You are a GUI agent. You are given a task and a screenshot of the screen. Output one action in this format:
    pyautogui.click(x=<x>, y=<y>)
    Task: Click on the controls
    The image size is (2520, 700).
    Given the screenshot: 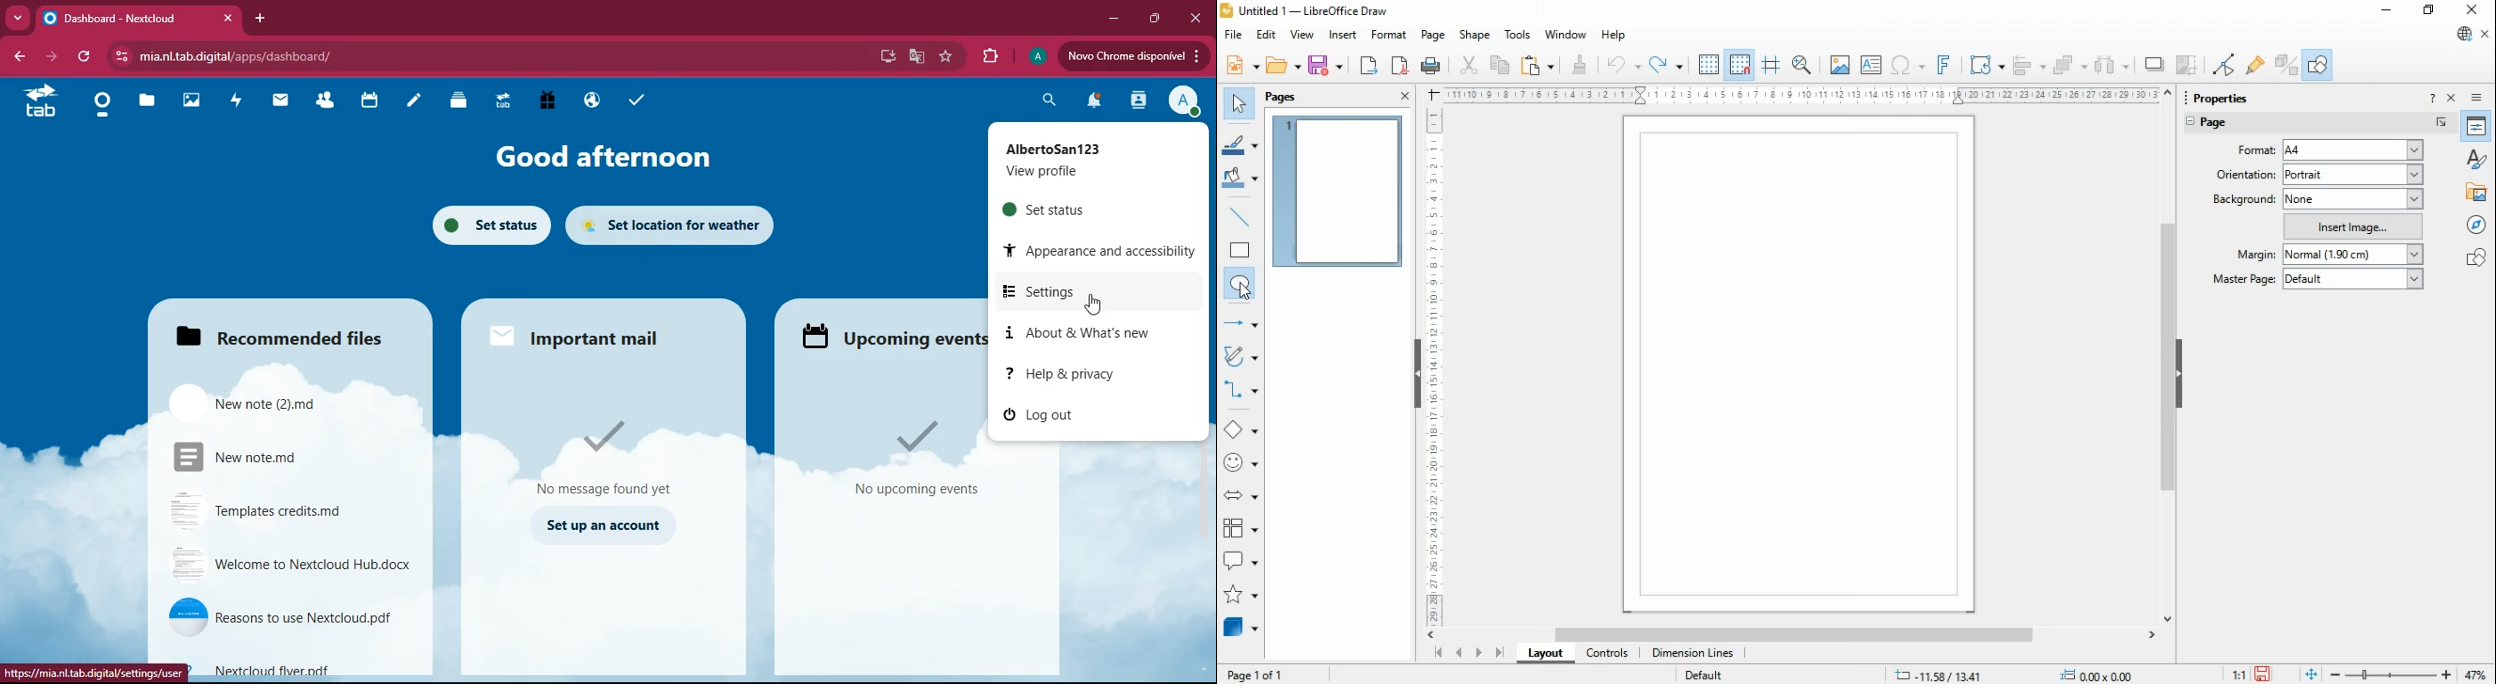 What is the action you would take?
    pyautogui.click(x=1606, y=654)
    